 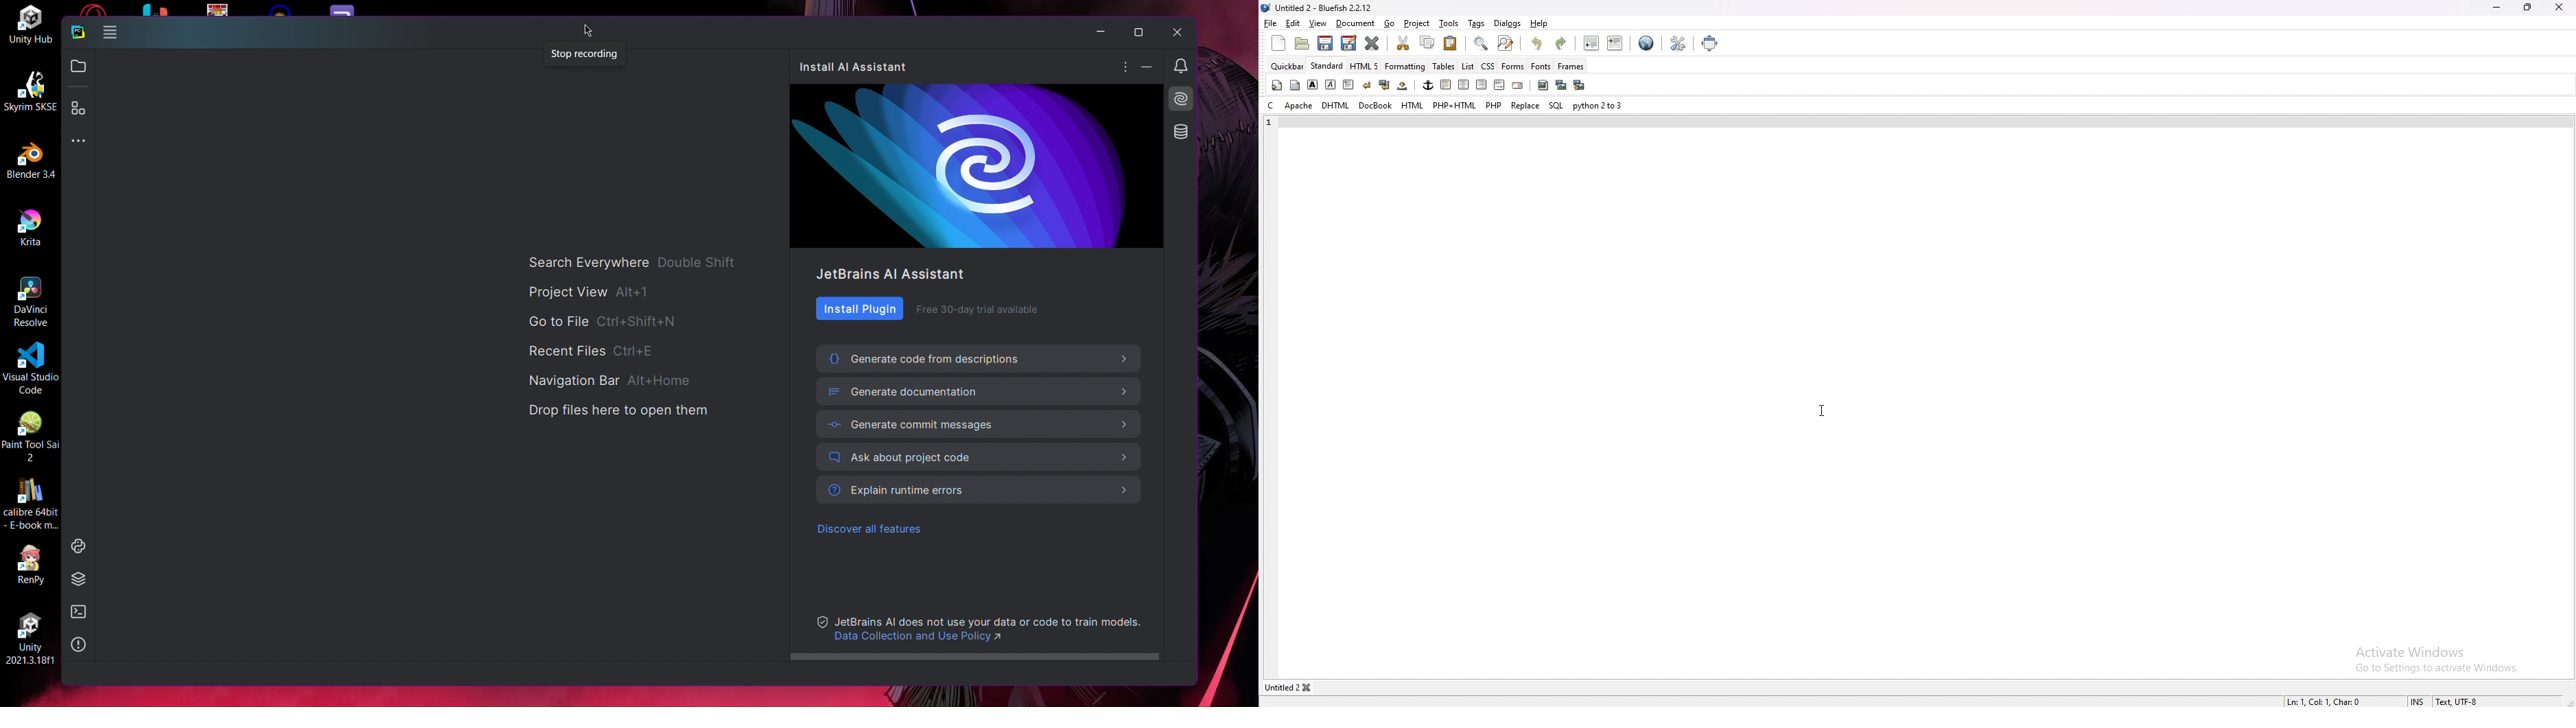 I want to click on Discover all features, so click(x=873, y=531).